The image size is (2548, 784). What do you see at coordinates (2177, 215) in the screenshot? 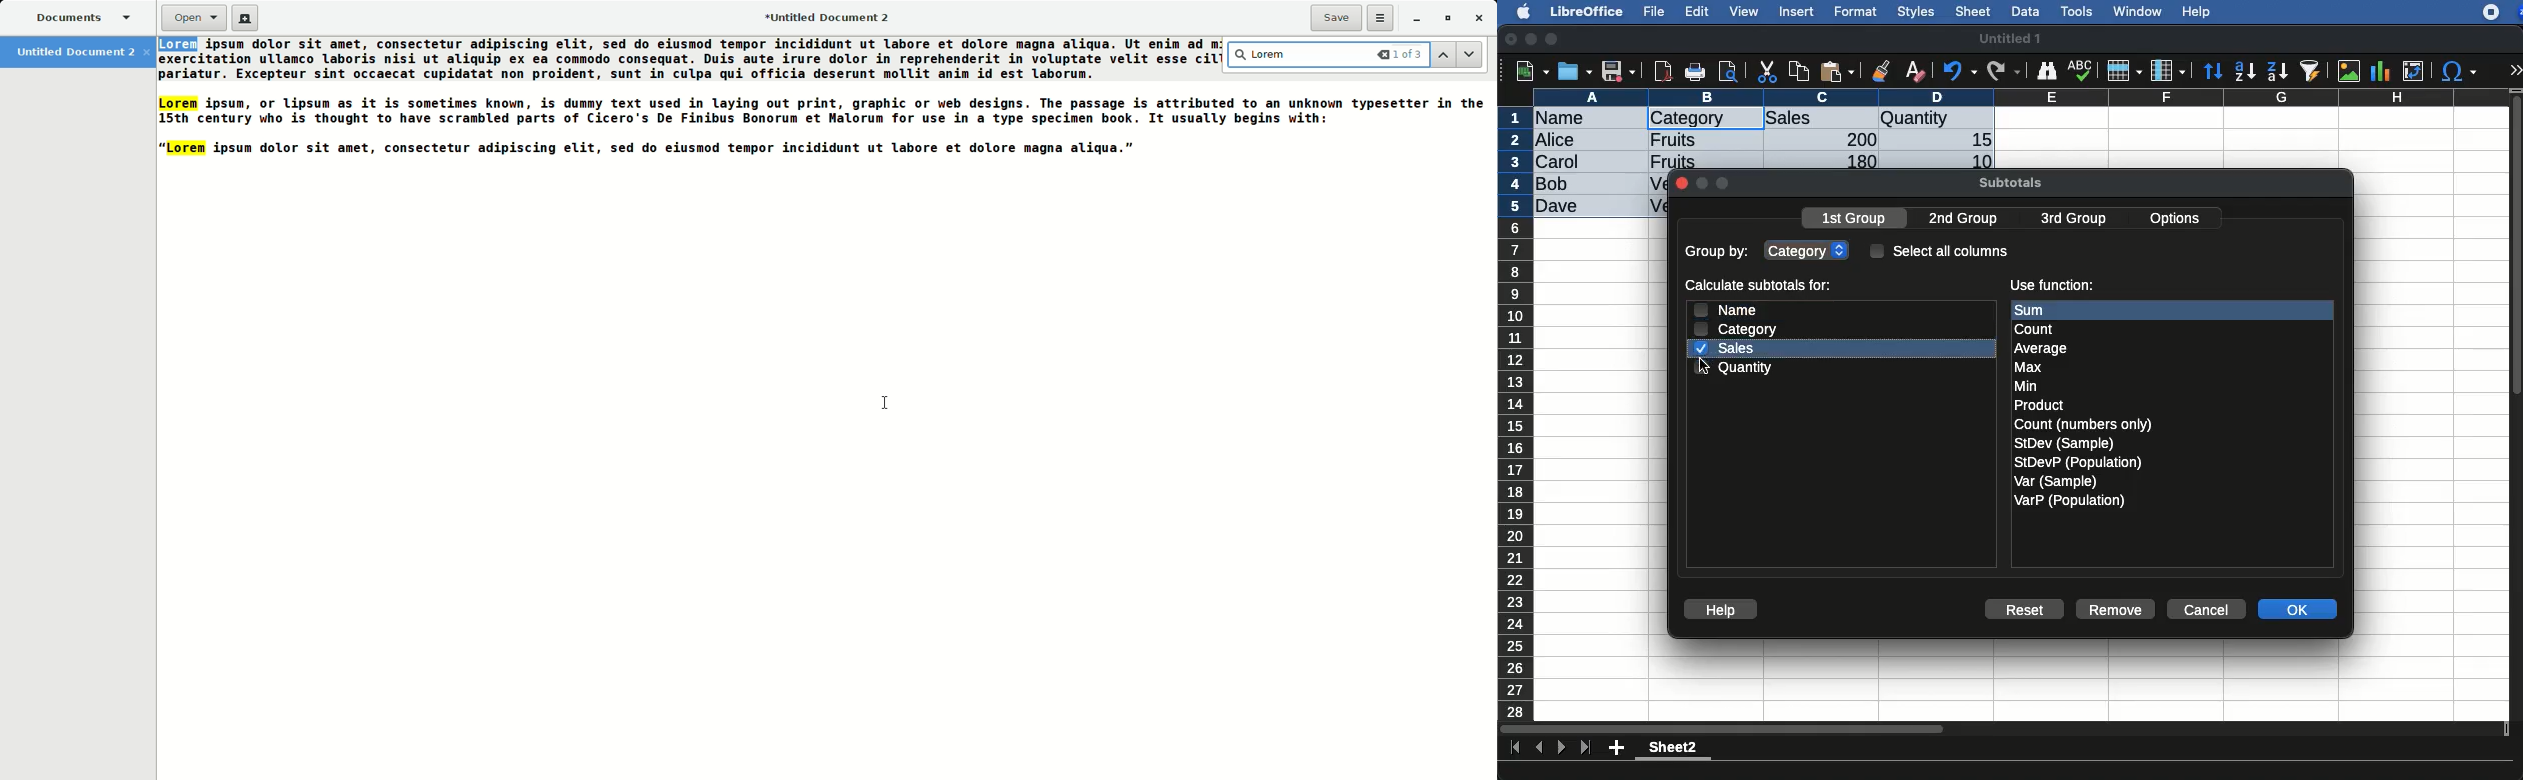
I see `options ` at bounding box center [2177, 215].